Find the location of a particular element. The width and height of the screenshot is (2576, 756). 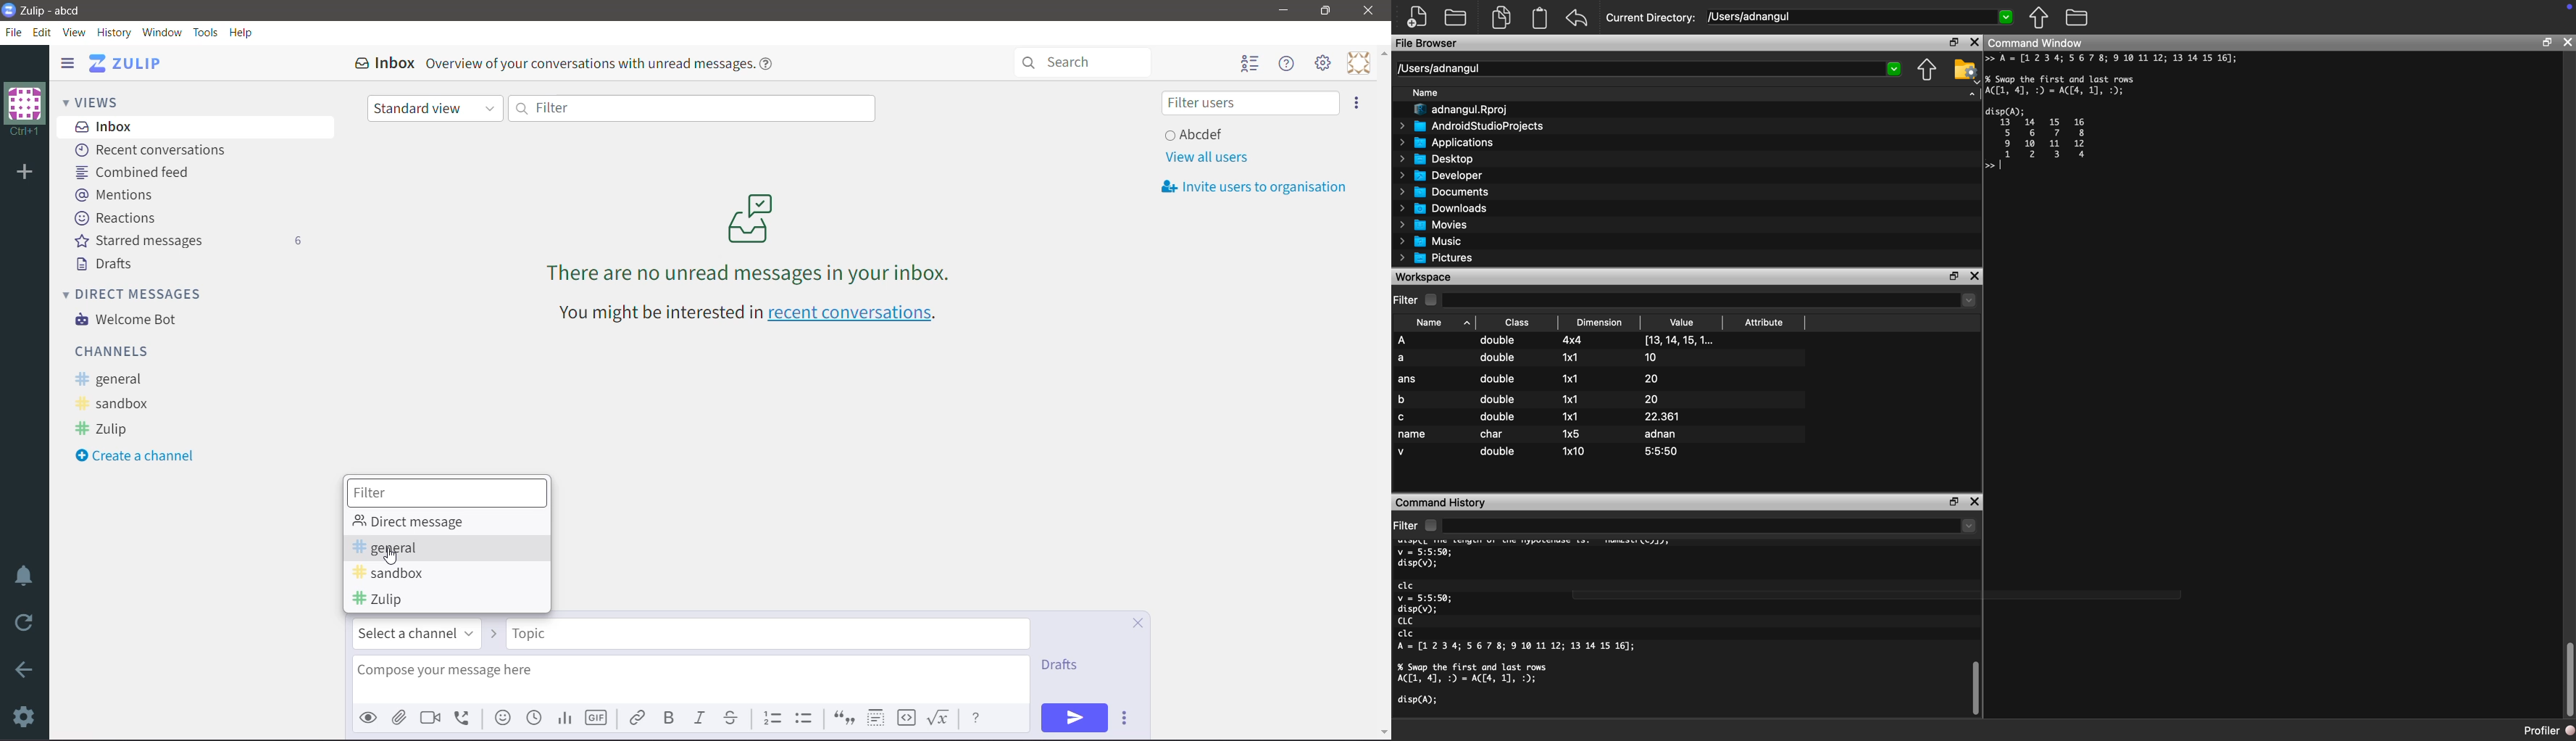

Add GIF is located at coordinates (595, 719).